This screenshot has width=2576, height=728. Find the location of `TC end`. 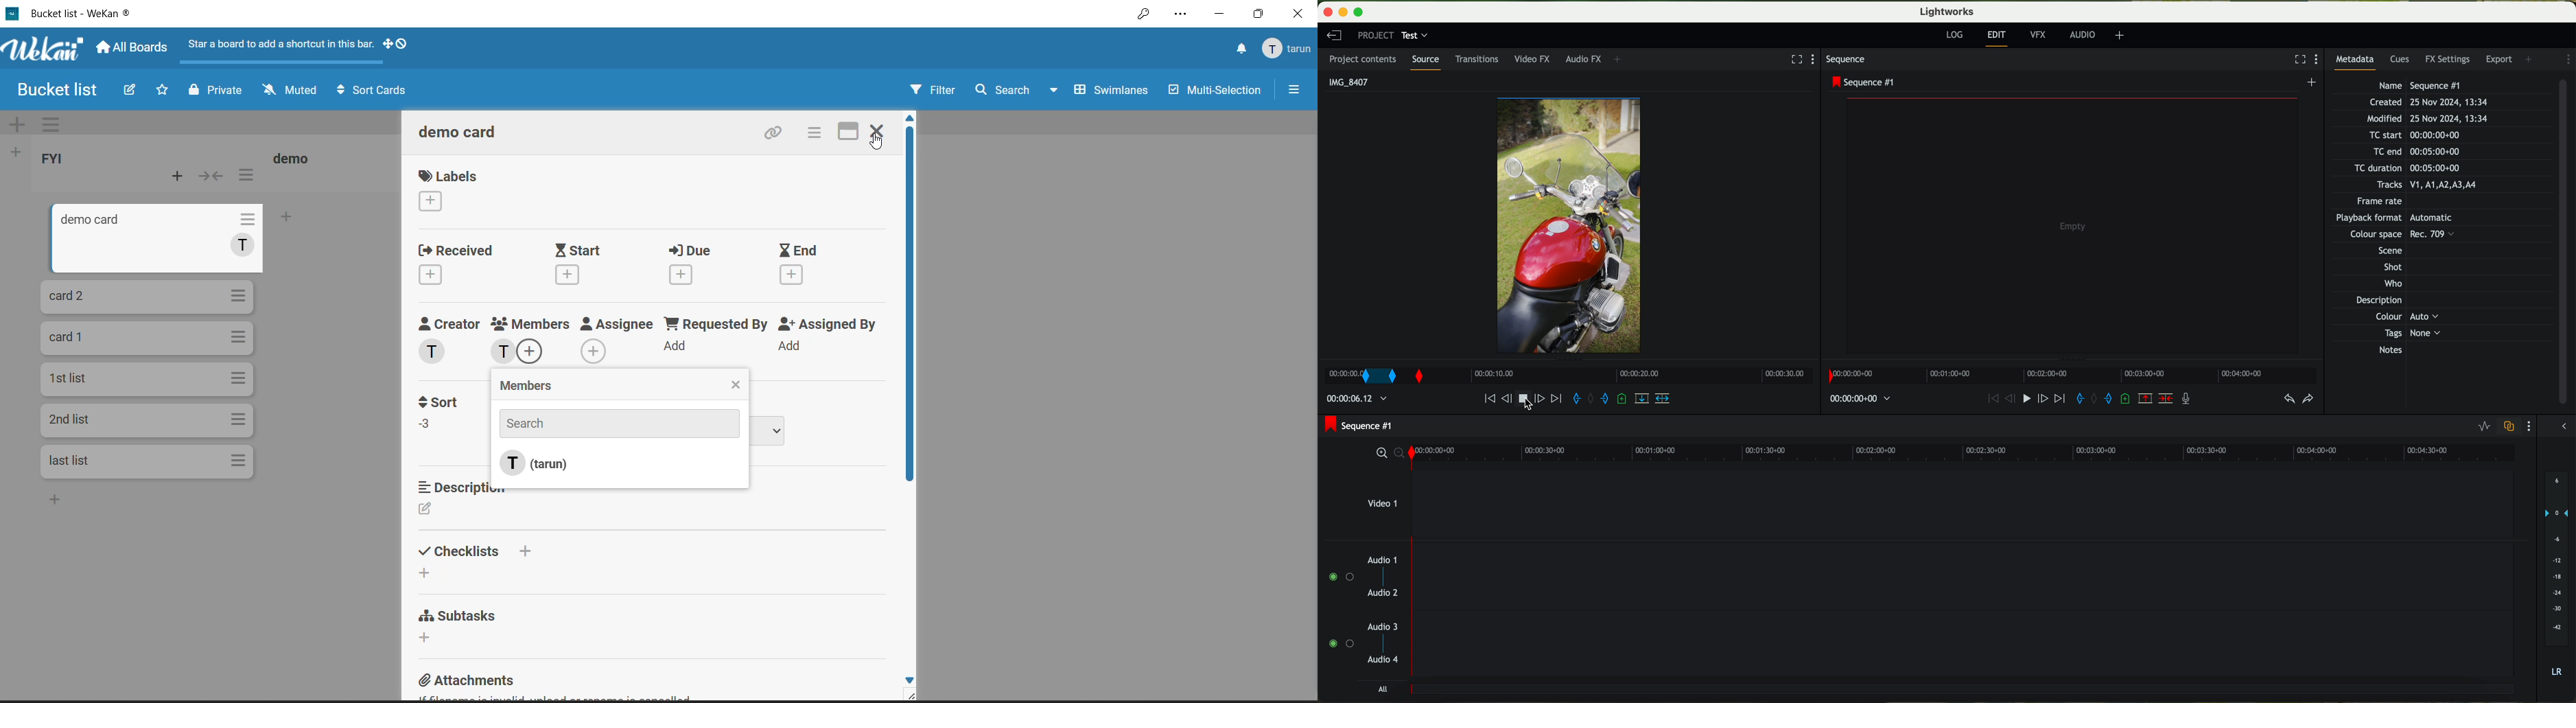

TC end is located at coordinates (2429, 152).